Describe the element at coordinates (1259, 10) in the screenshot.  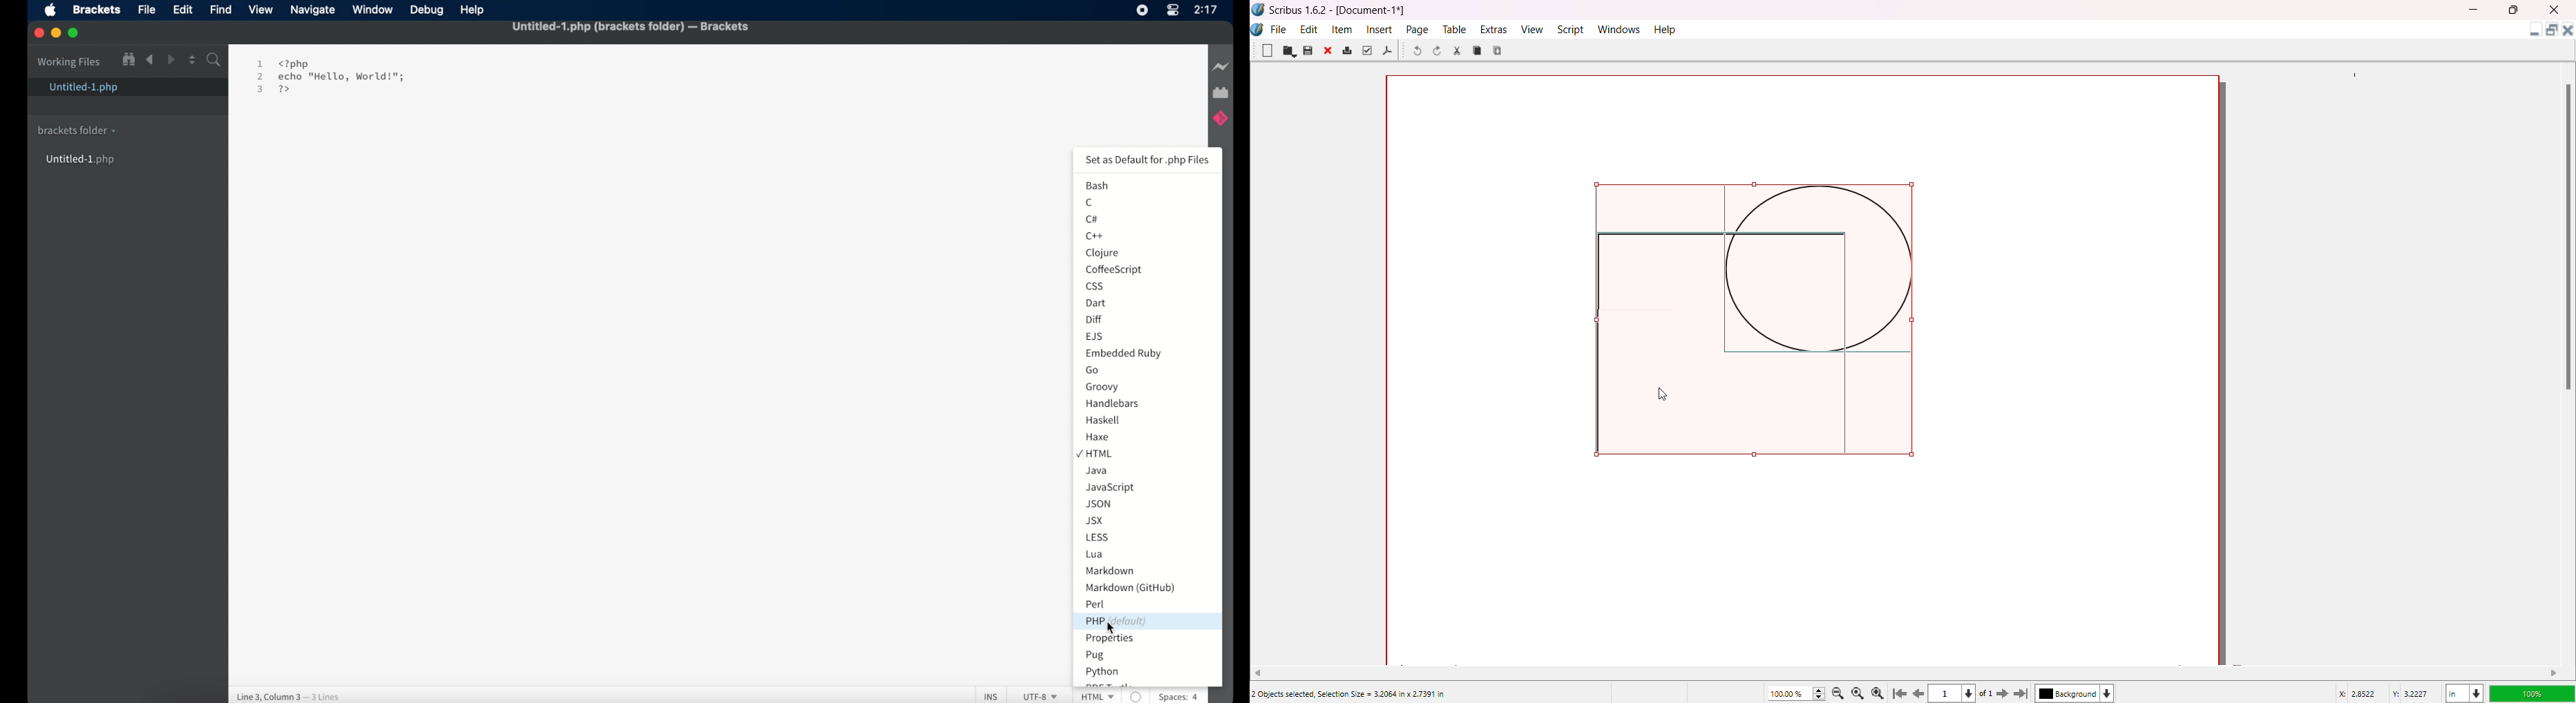
I see `Logo` at that location.